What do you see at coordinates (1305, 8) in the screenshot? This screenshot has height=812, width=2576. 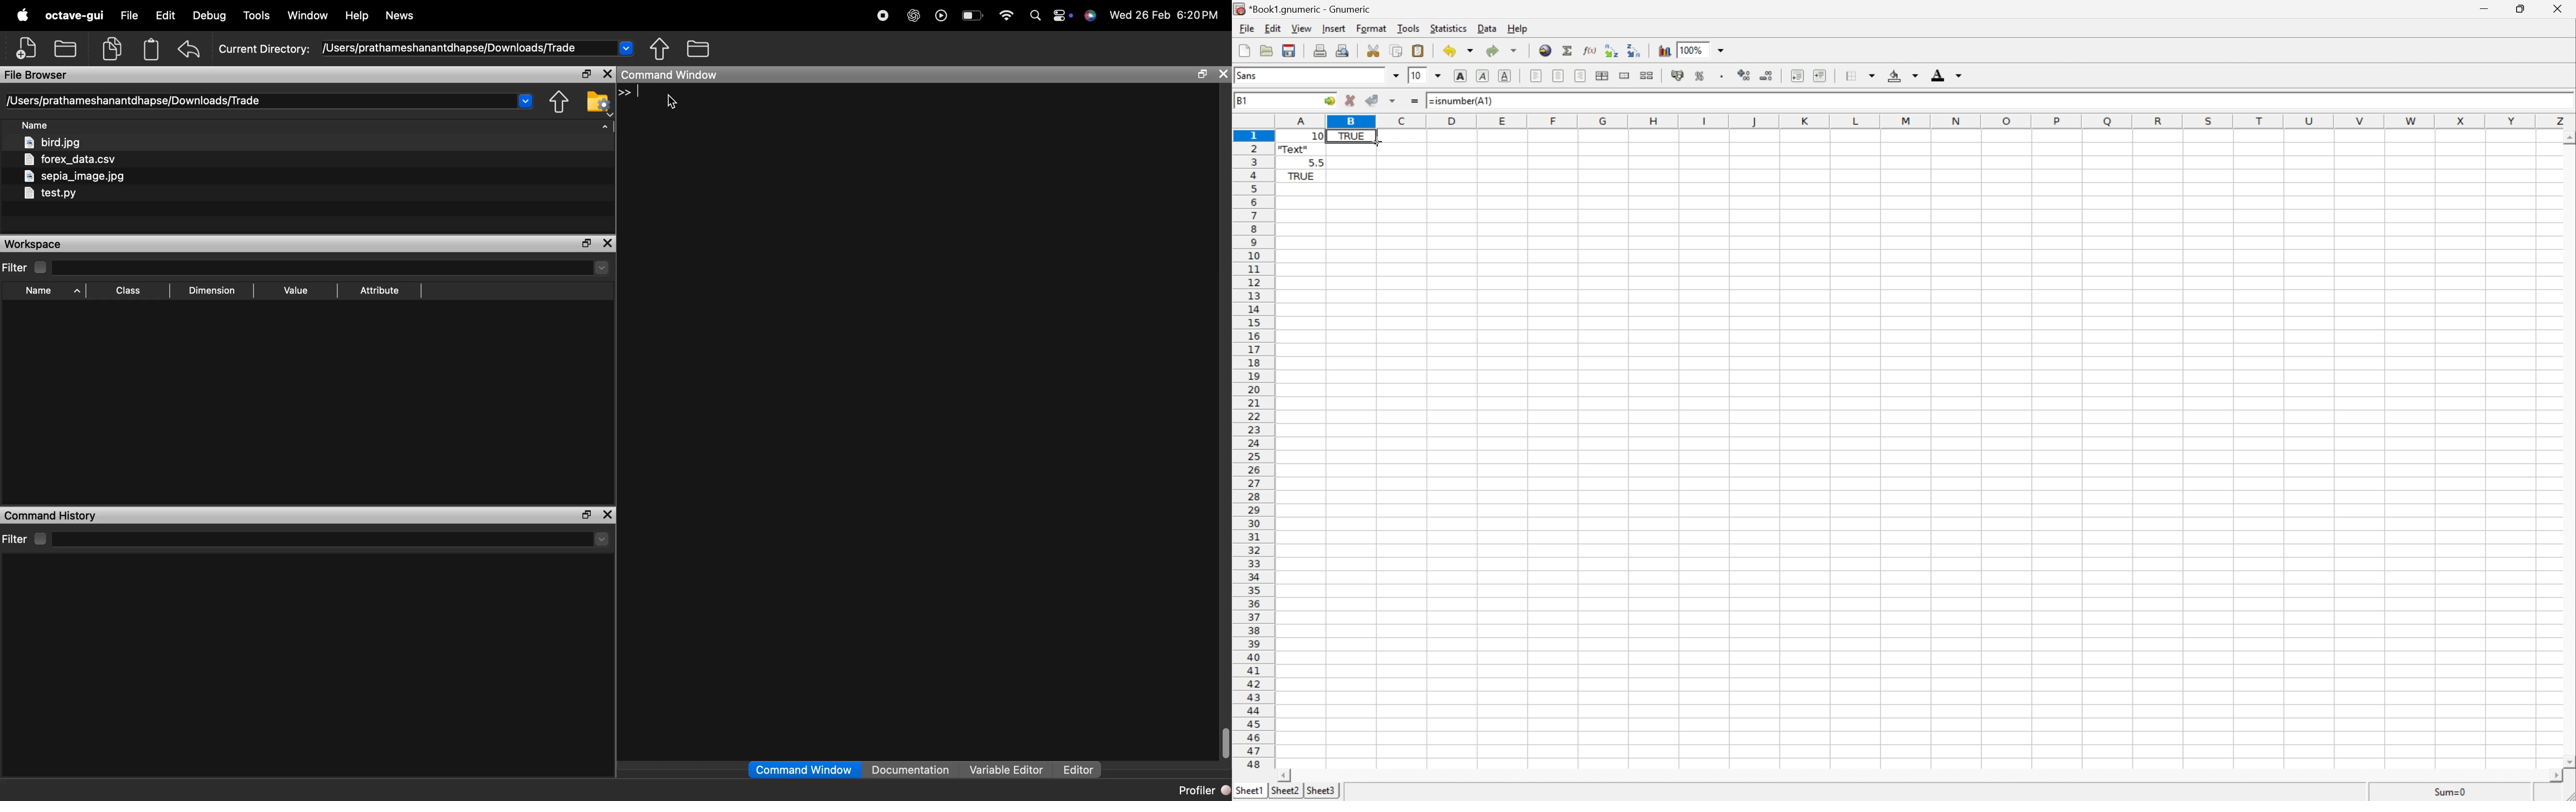 I see `*Book1.gnumeric - Gnumeric` at bounding box center [1305, 8].